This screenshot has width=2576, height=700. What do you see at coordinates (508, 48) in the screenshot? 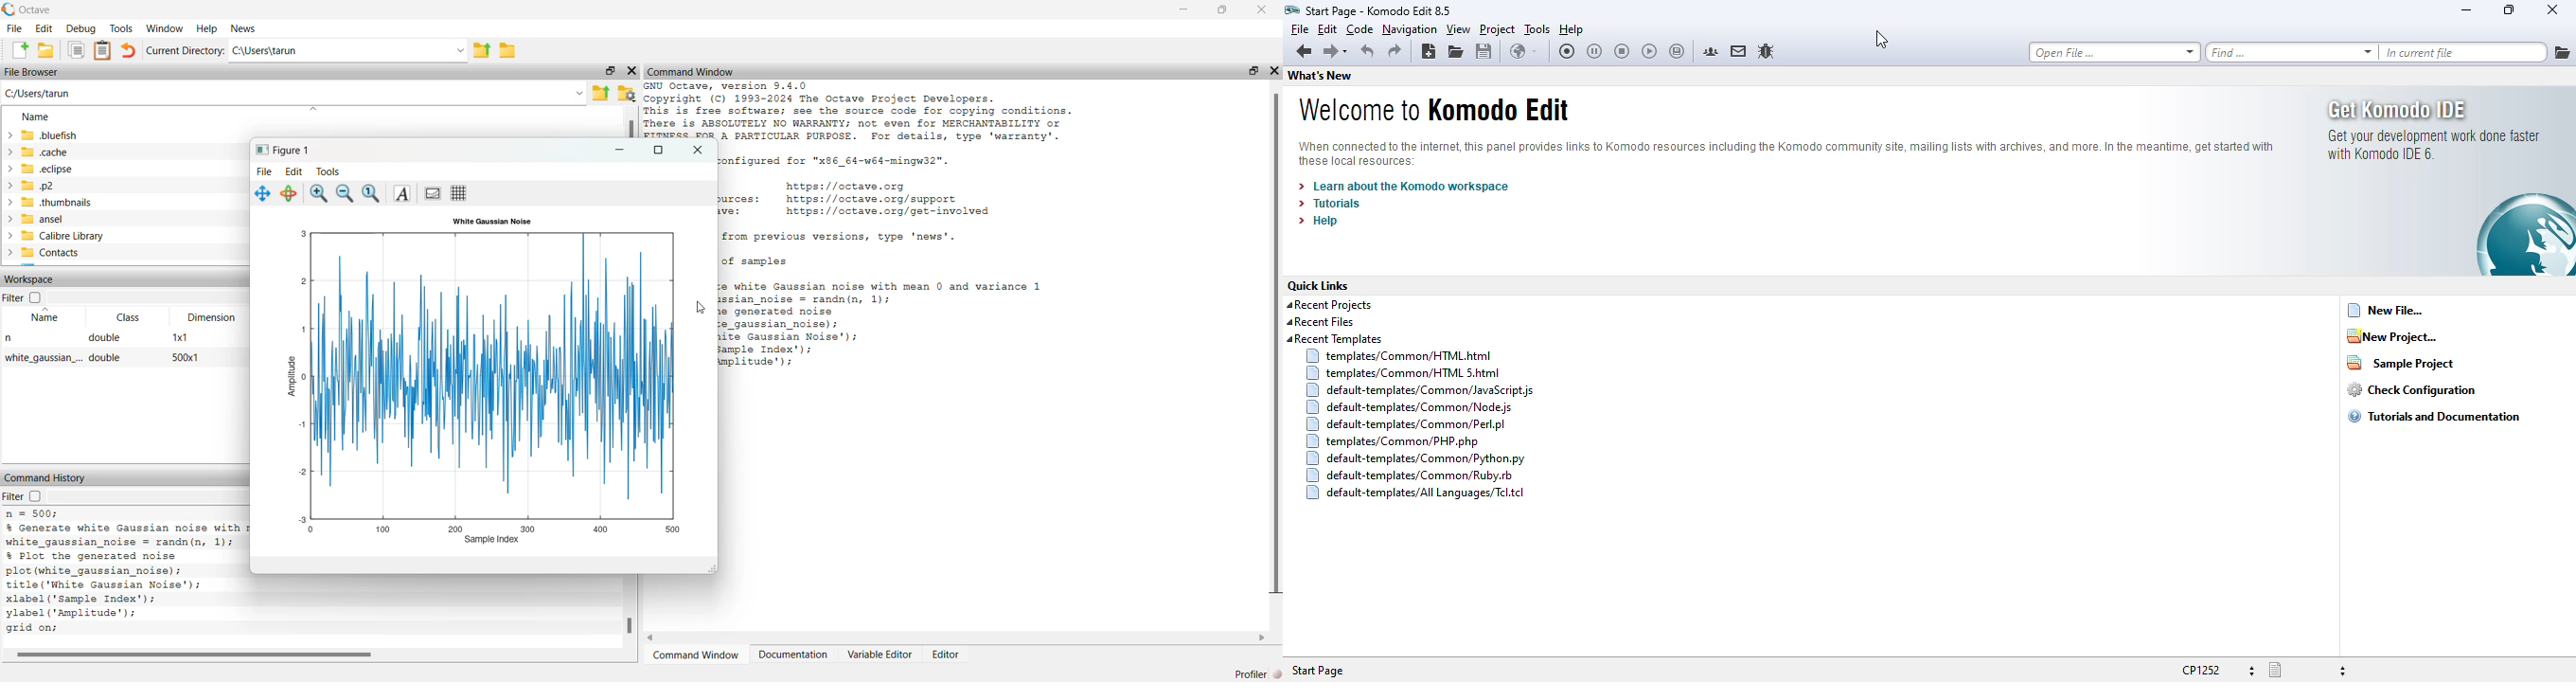
I see `folder` at bounding box center [508, 48].